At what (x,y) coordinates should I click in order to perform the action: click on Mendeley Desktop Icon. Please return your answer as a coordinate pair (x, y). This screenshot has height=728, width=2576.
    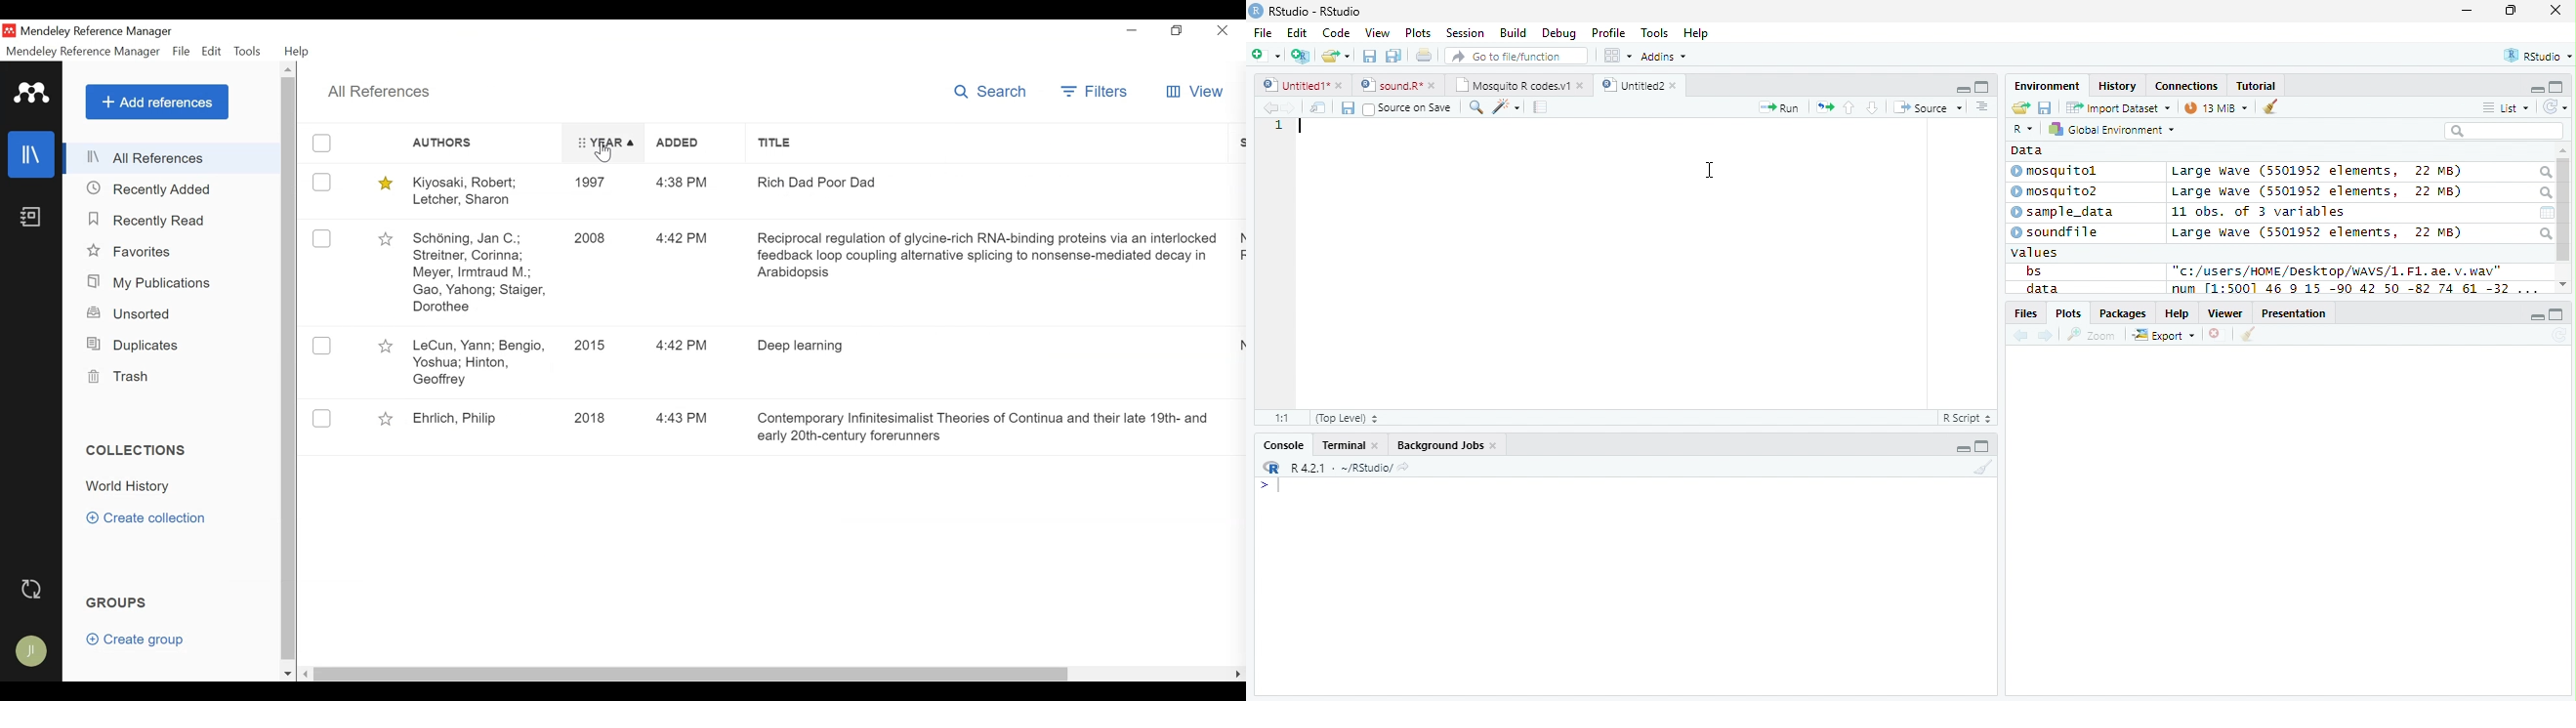
    Looking at the image, I should click on (8, 30).